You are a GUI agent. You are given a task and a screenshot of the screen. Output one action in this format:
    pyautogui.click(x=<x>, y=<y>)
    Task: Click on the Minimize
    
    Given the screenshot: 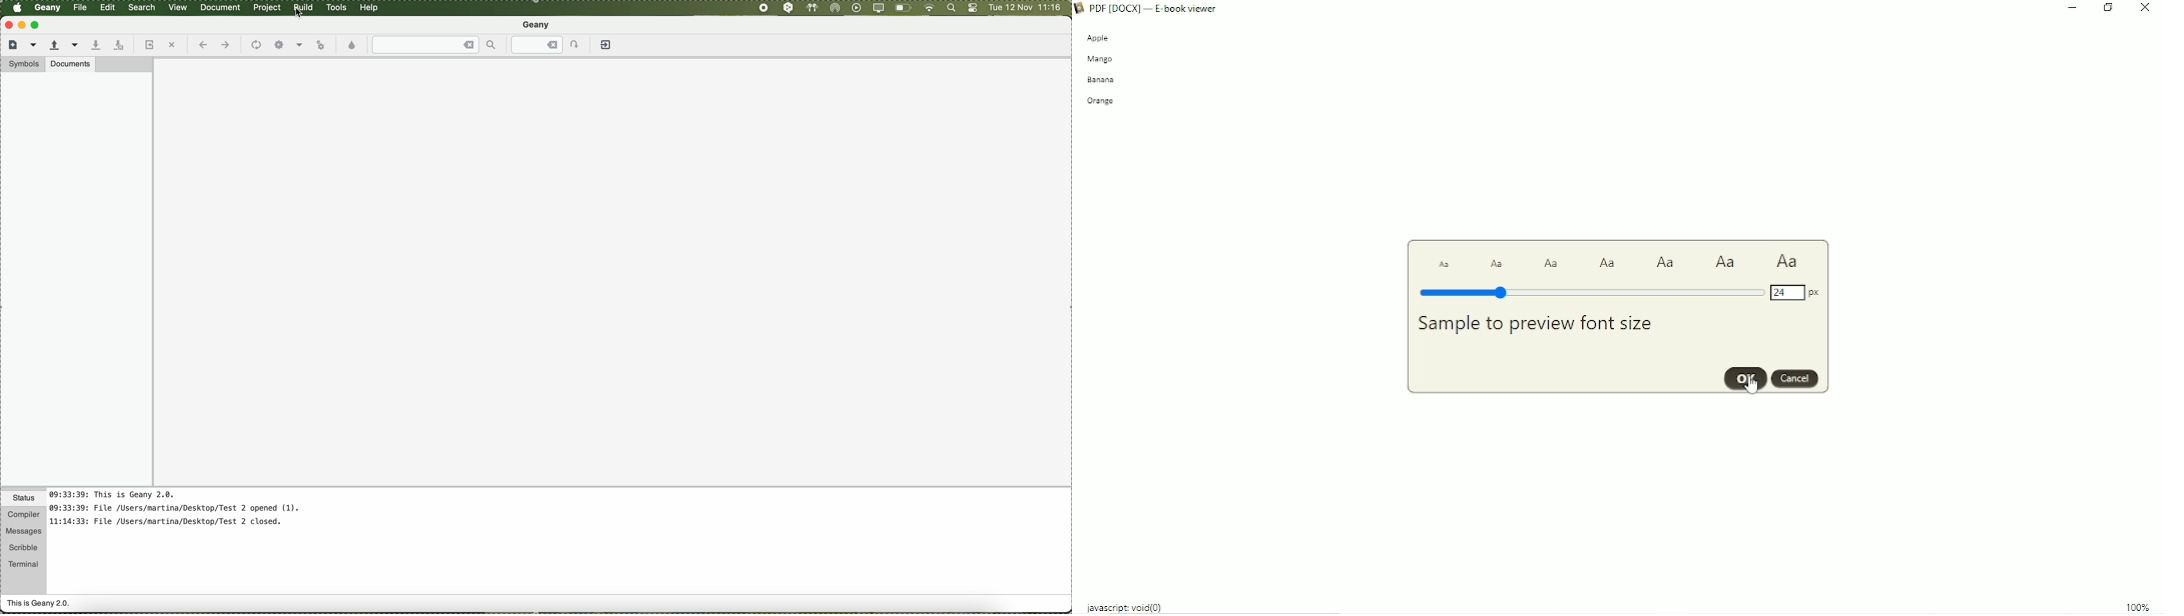 What is the action you would take?
    pyautogui.click(x=2073, y=9)
    